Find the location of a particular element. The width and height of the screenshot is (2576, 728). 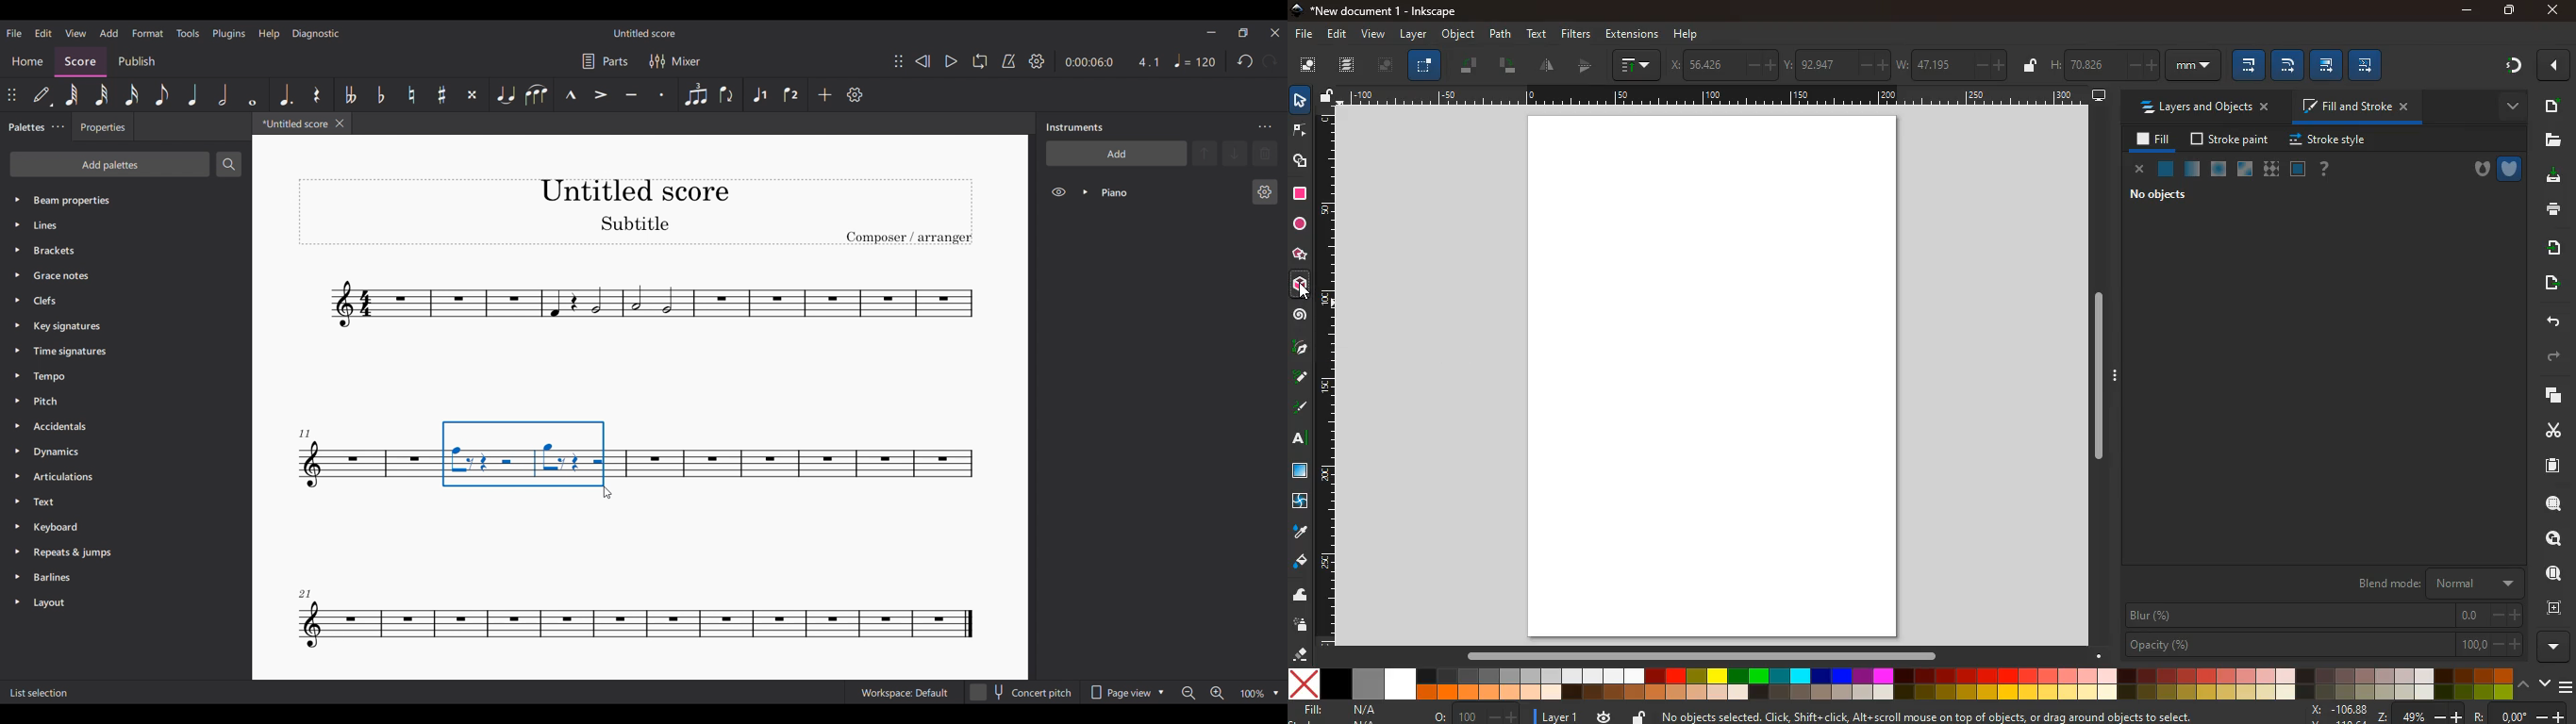

Tenuto is located at coordinates (631, 95).